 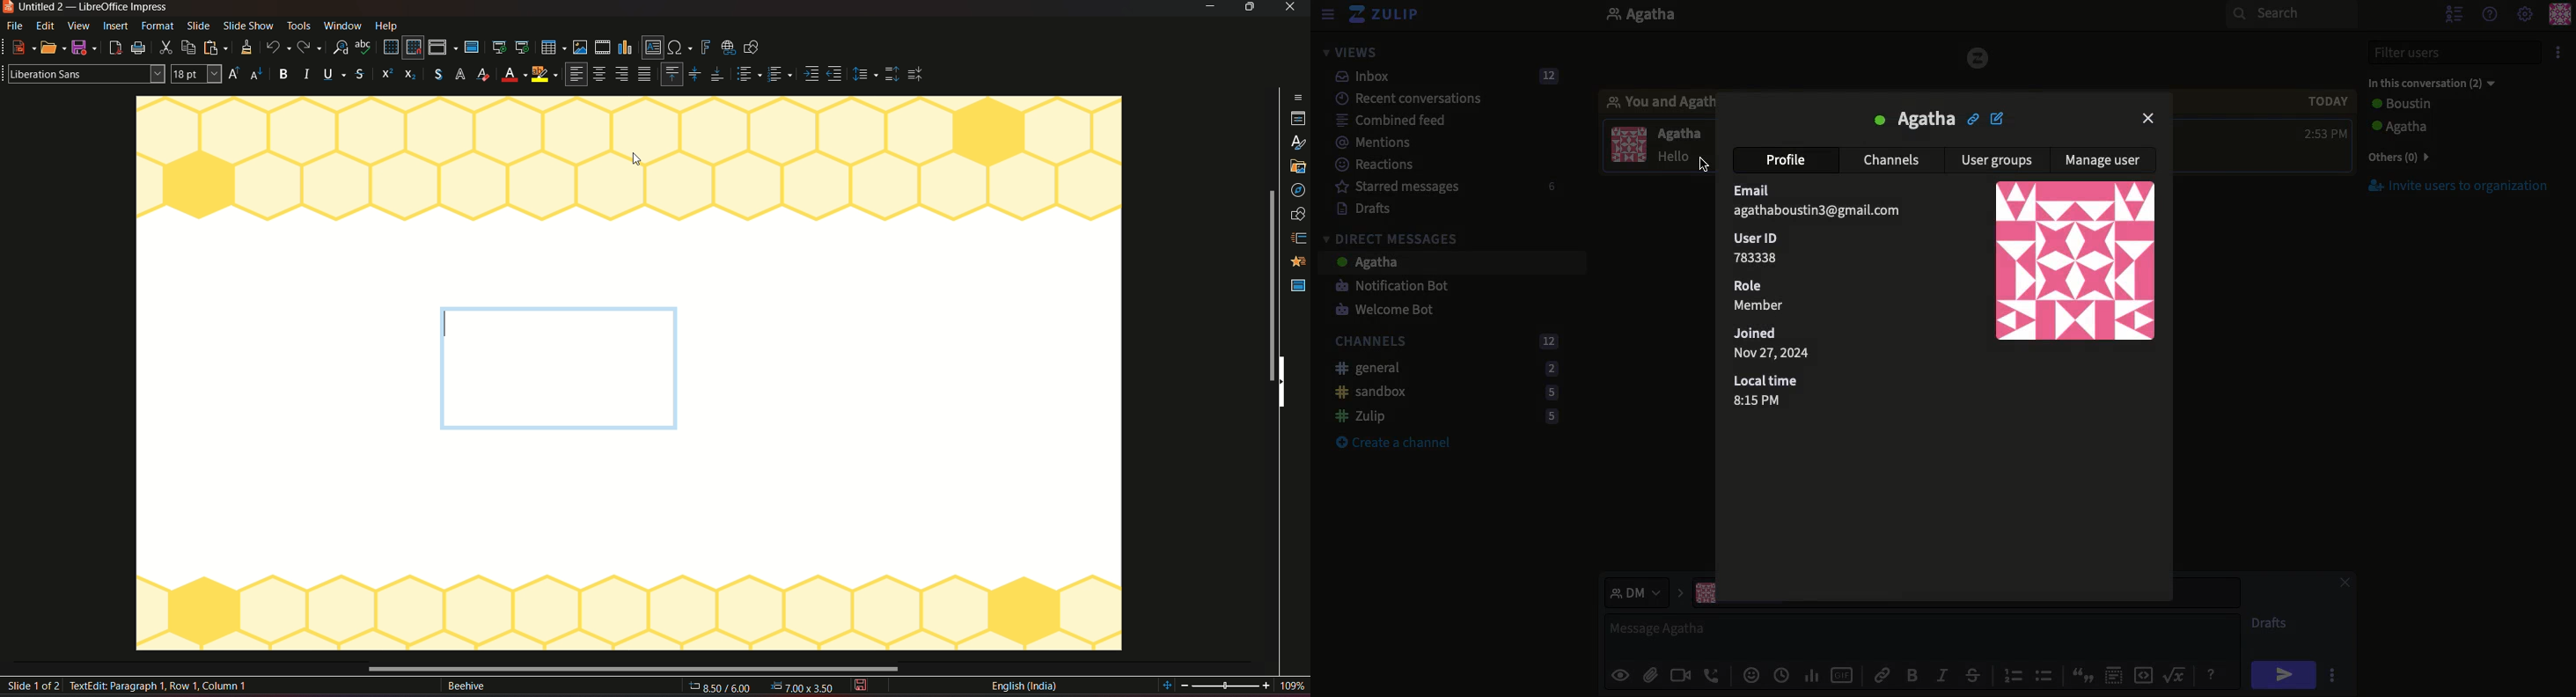 What do you see at coordinates (1680, 134) in the screenshot?
I see `User` at bounding box center [1680, 134].